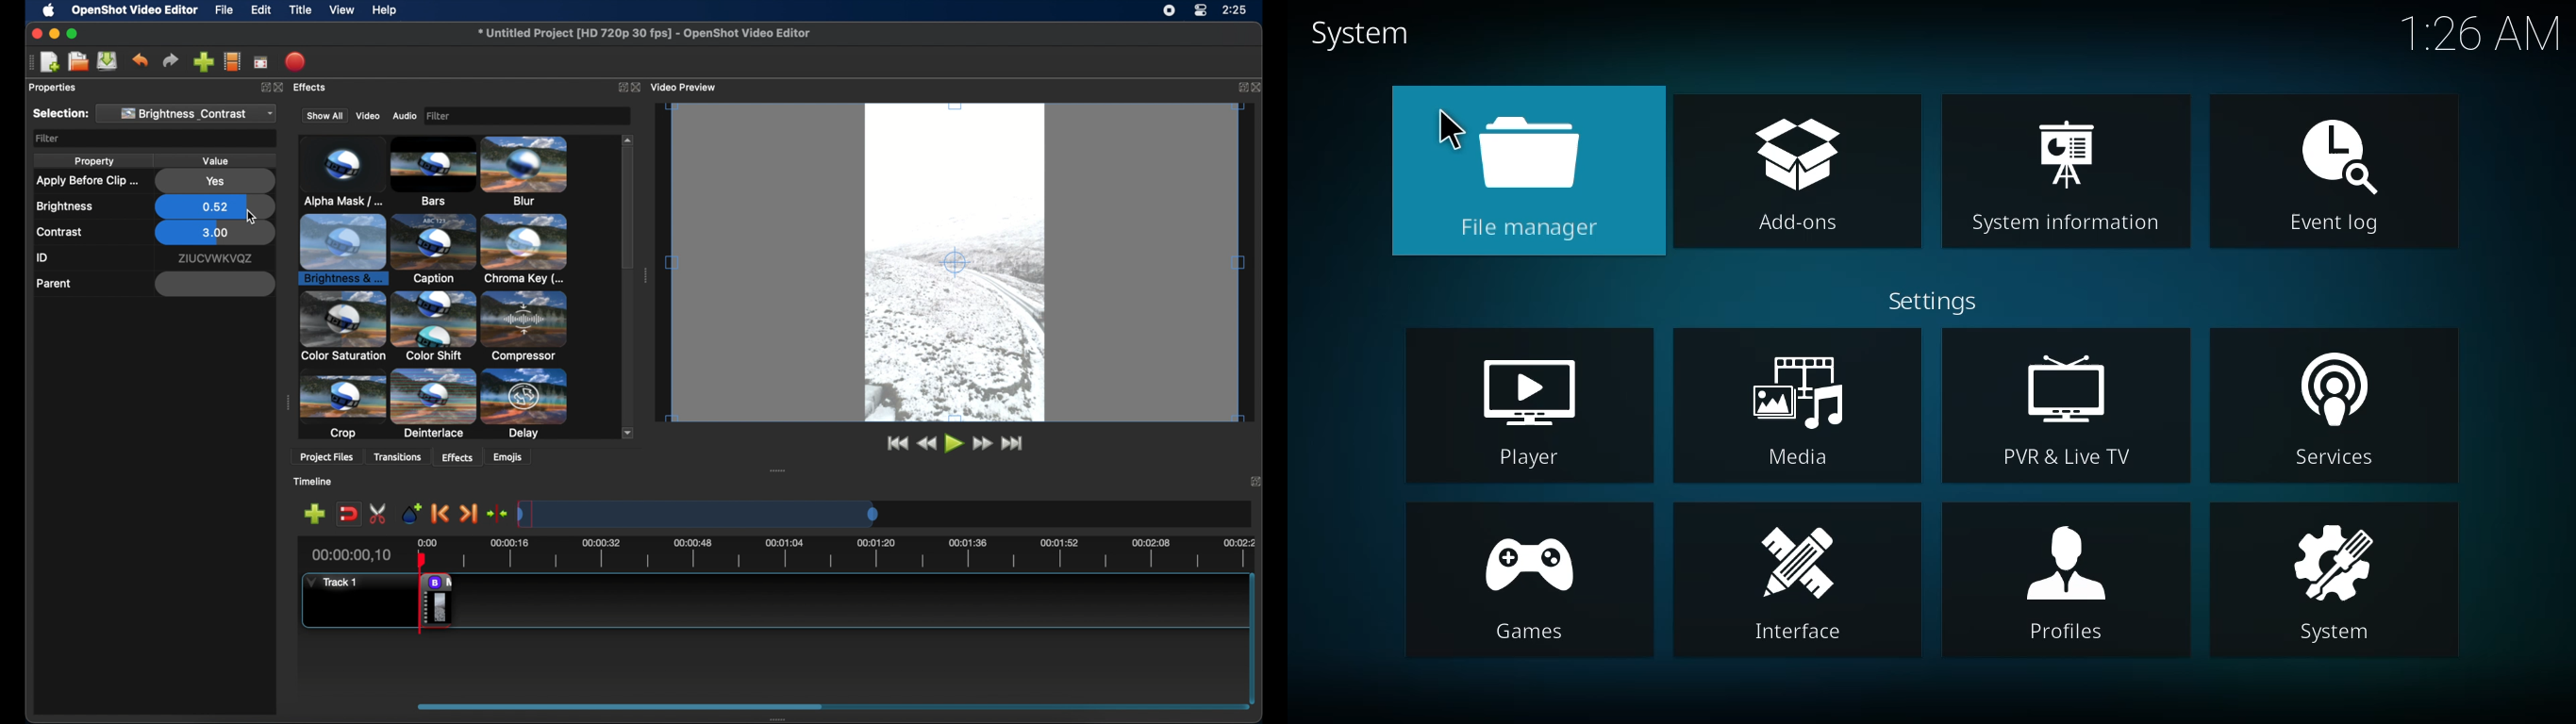  I want to click on save project files, so click(107, 61).